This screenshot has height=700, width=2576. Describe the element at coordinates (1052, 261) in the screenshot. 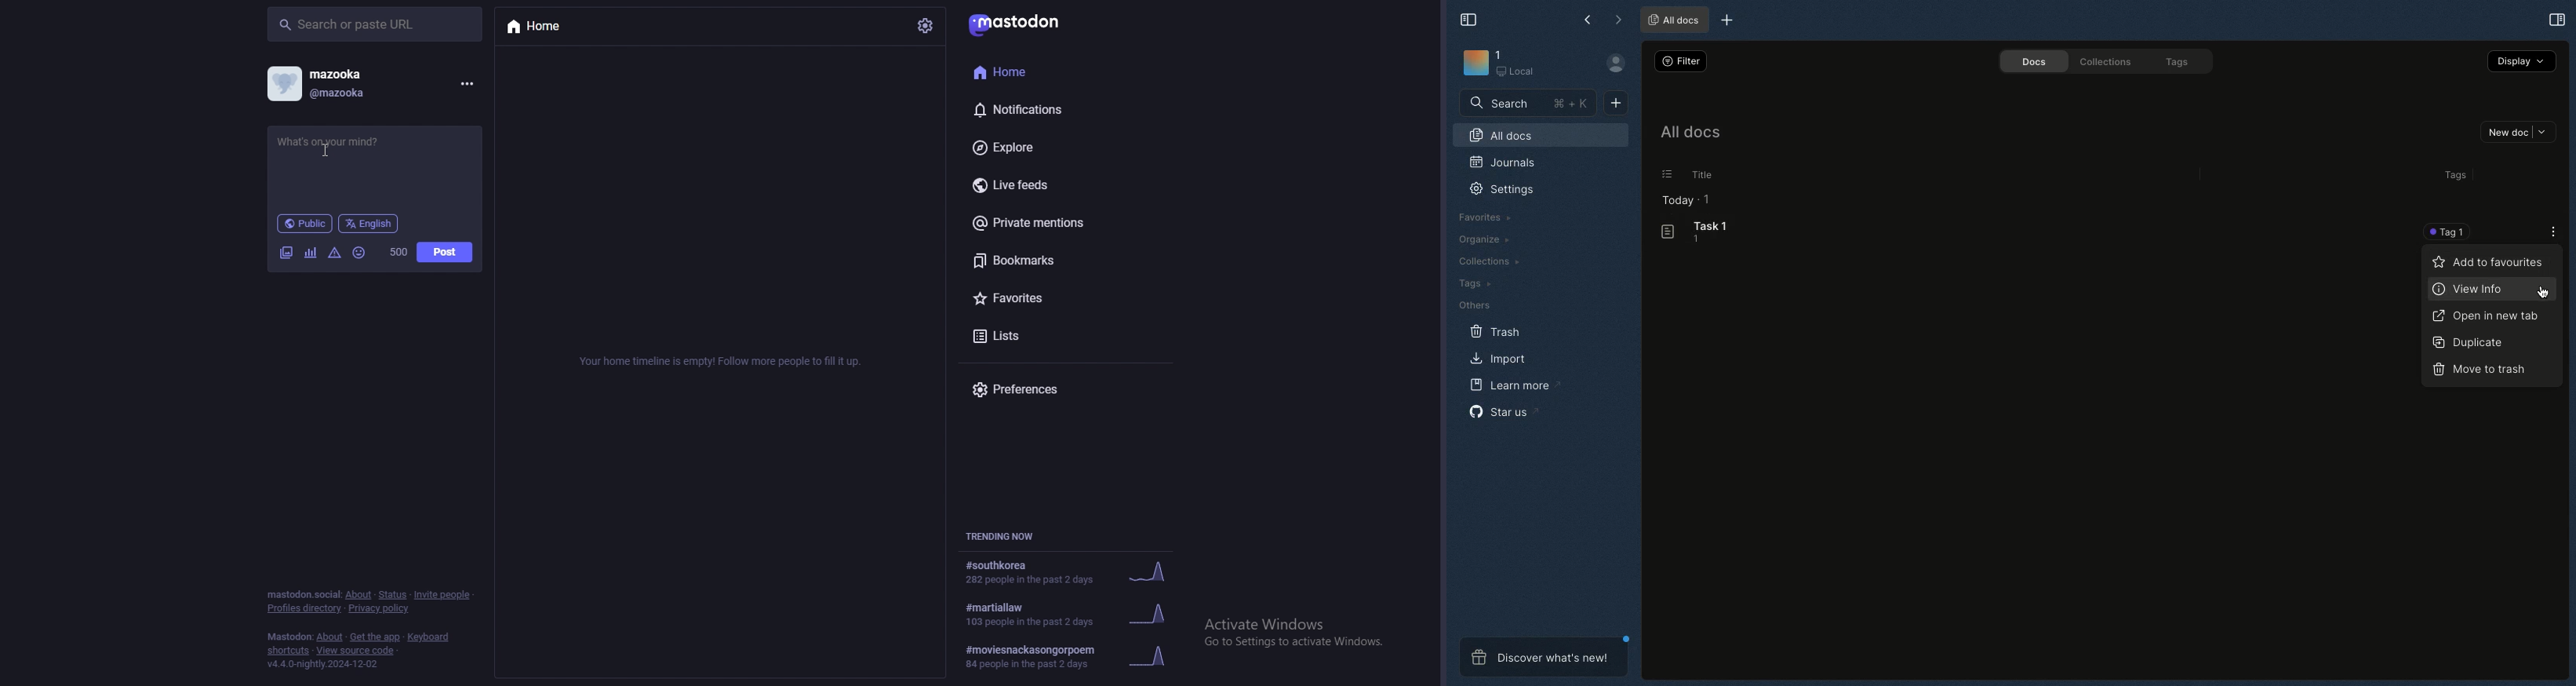

I see `bookmarks` at that location.